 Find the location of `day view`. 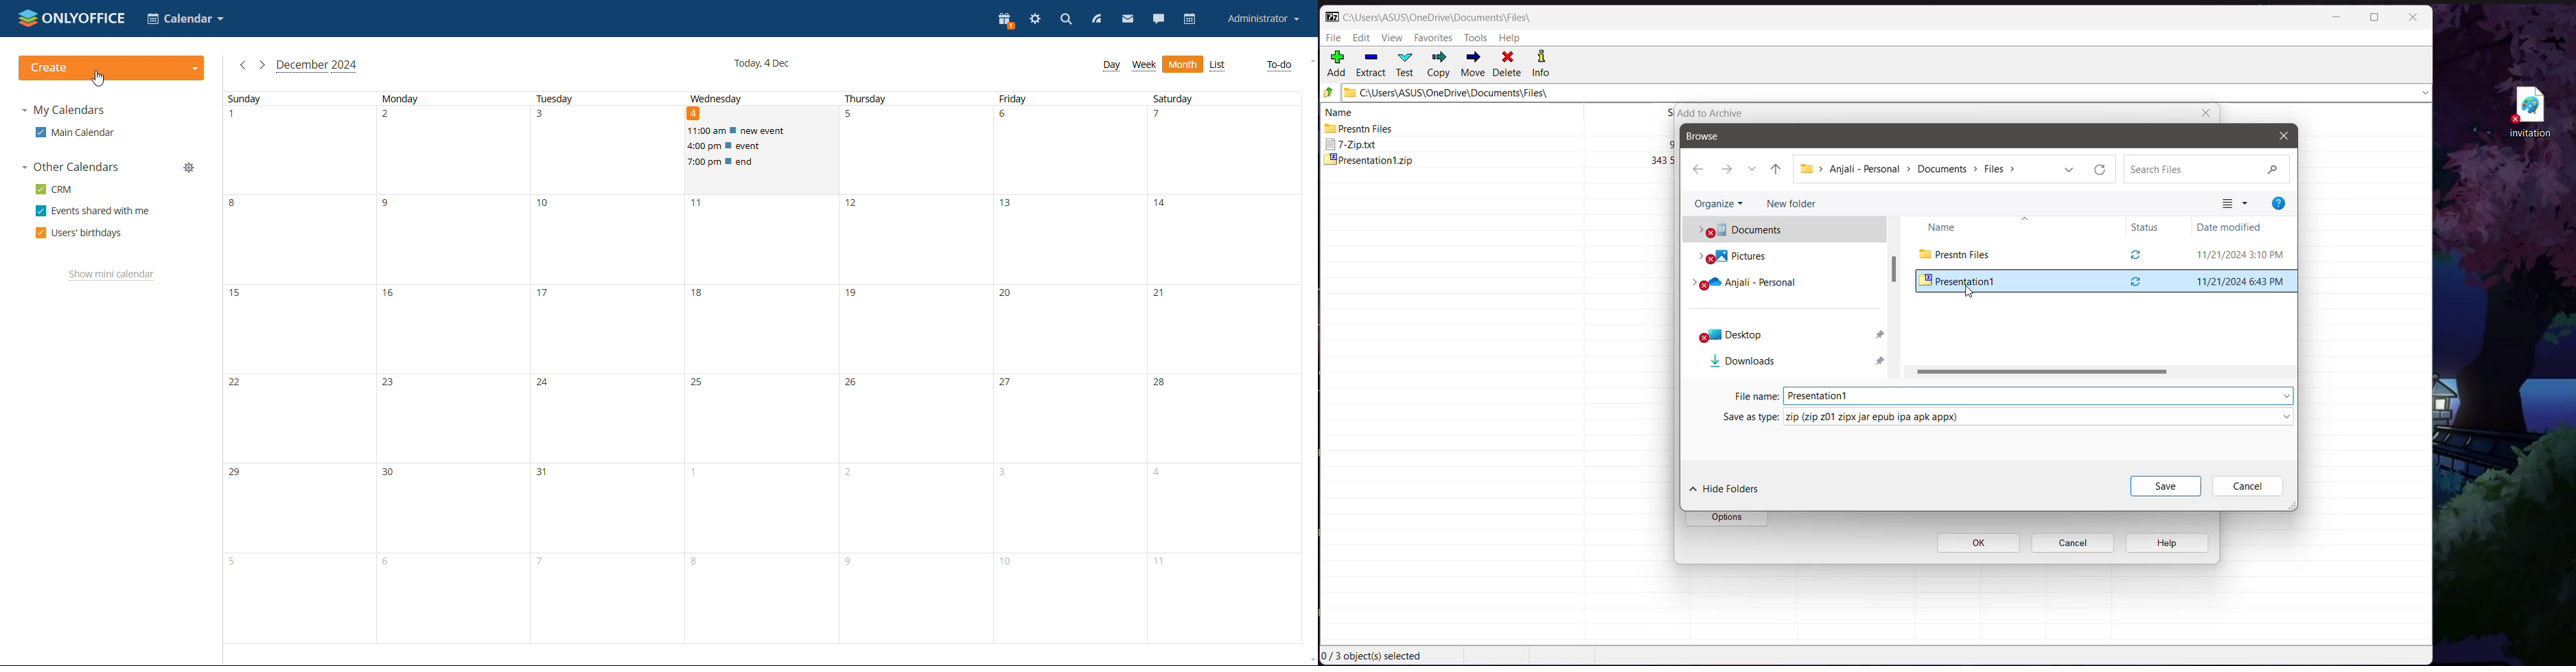

day view is located at coordinates (1111, 67).